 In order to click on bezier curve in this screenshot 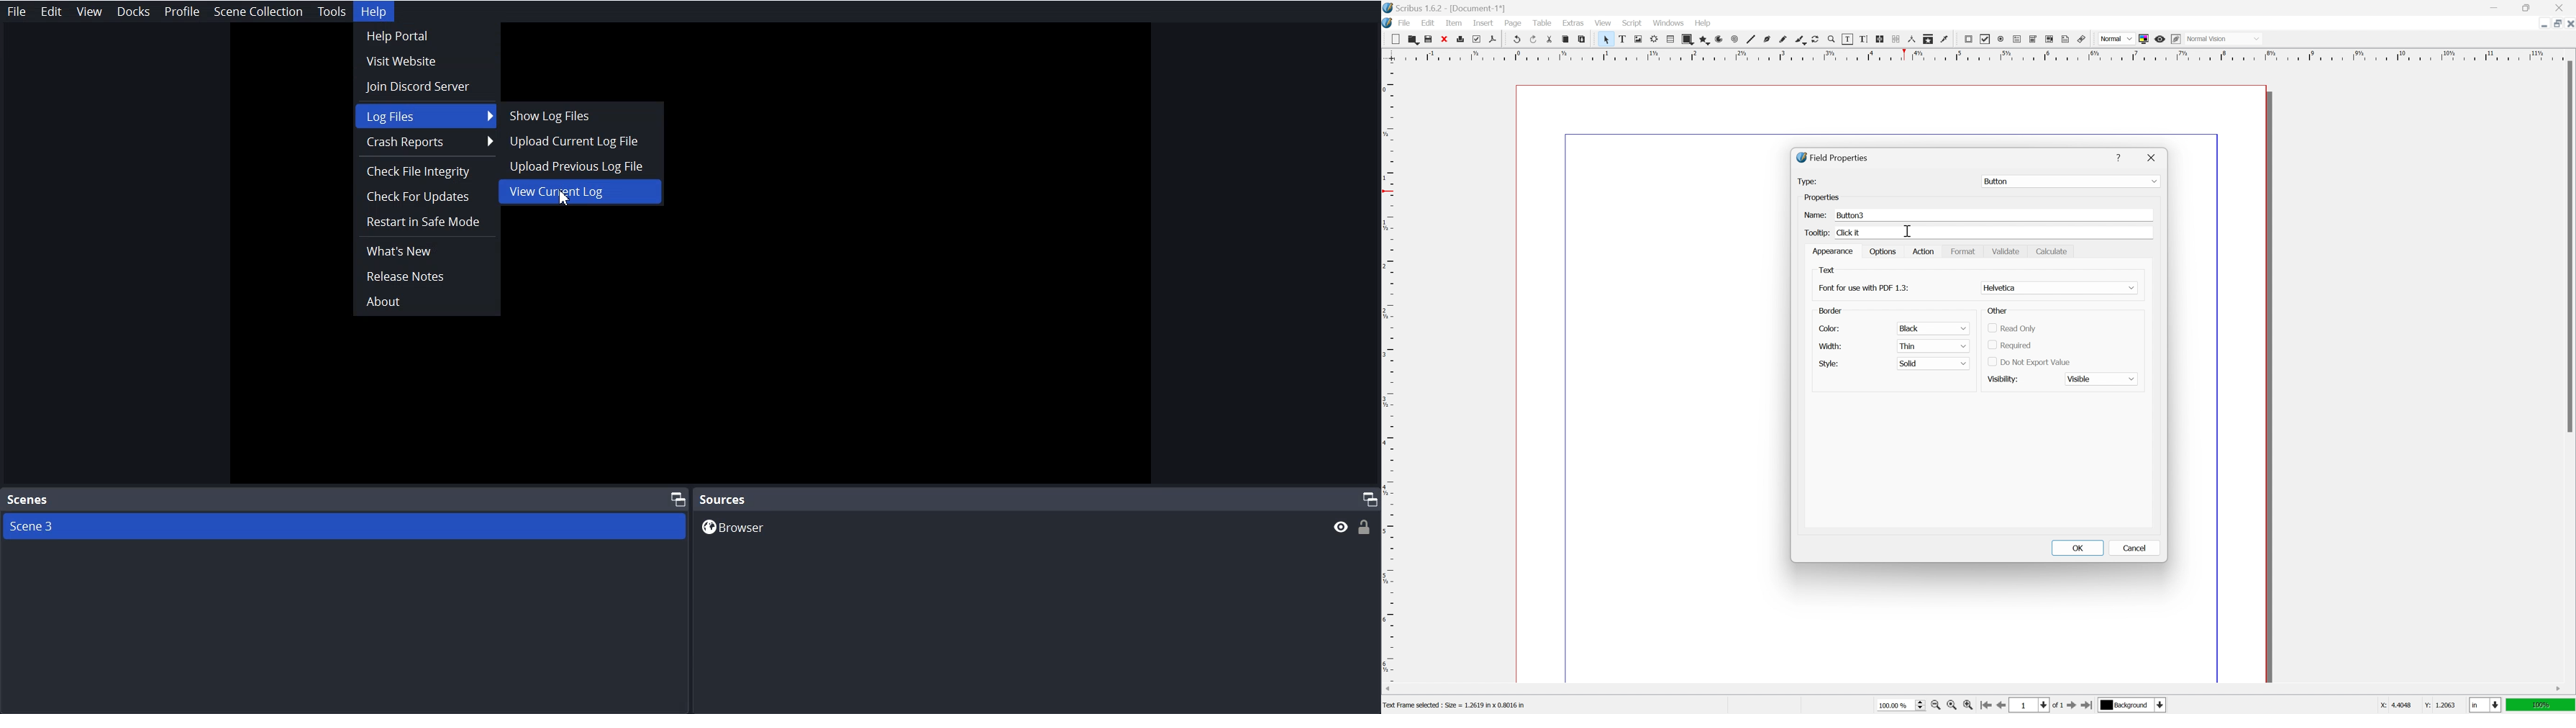, I will do `click(1766, 39)`.